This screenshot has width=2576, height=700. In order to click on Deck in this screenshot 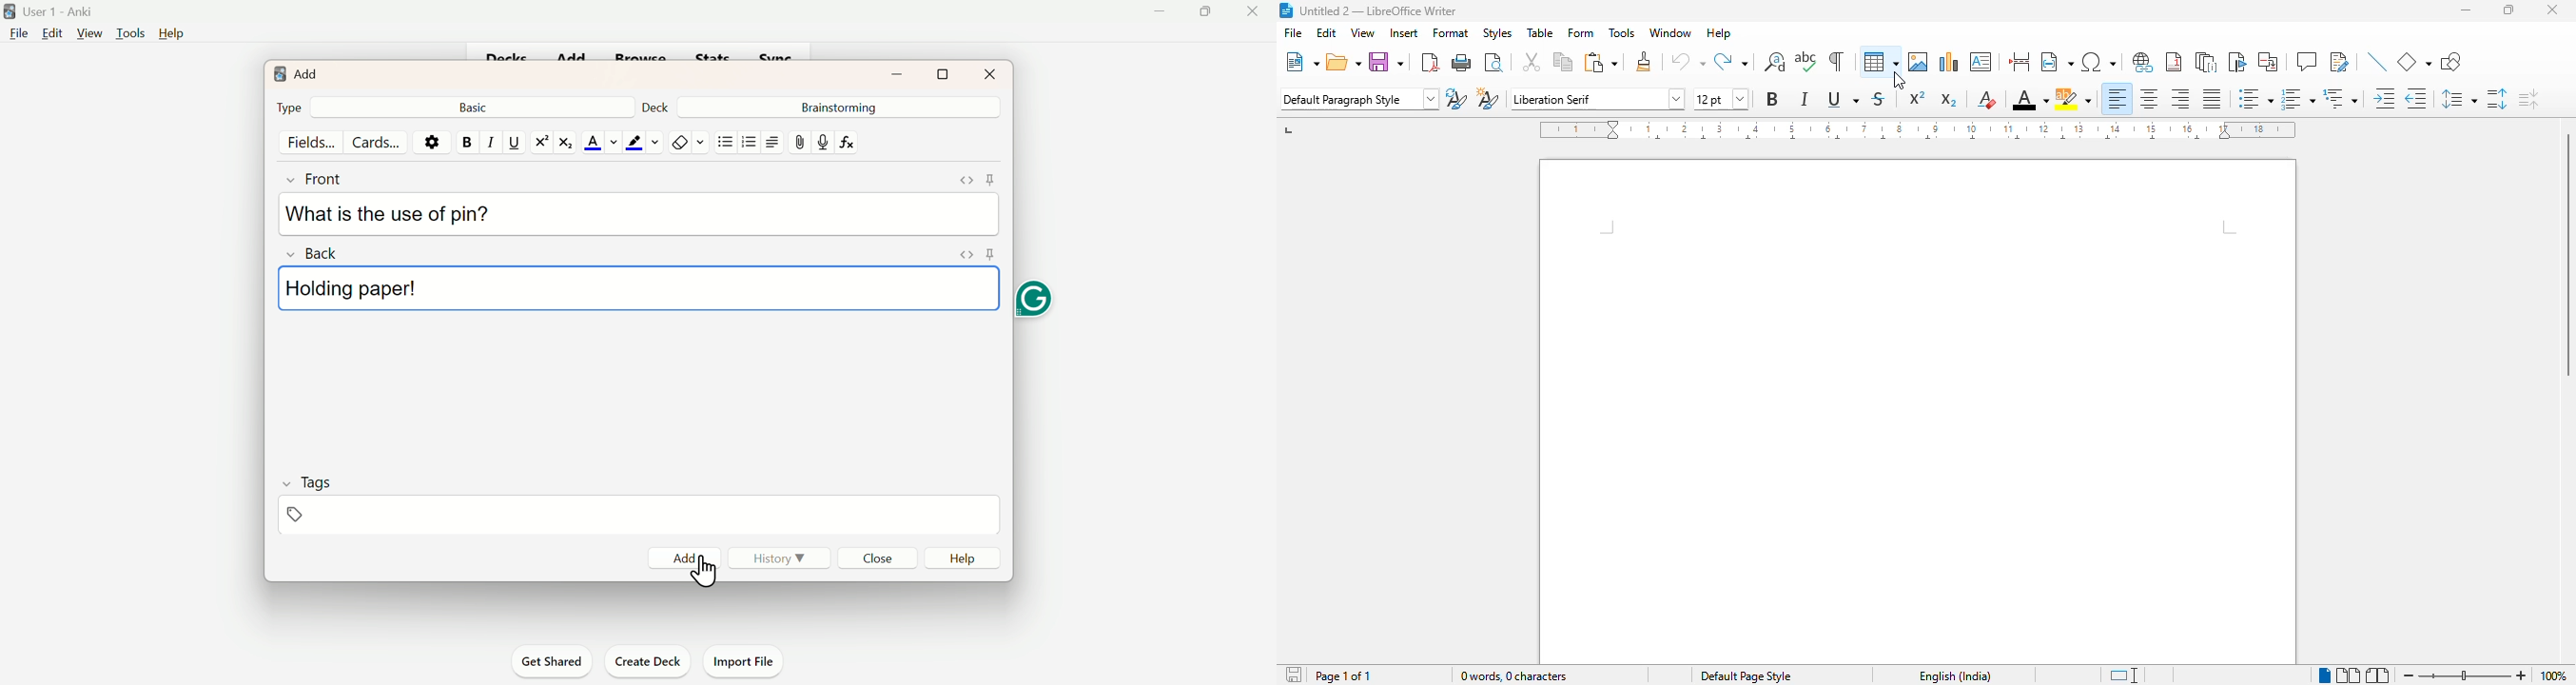, I will do `click(660, 105)`.